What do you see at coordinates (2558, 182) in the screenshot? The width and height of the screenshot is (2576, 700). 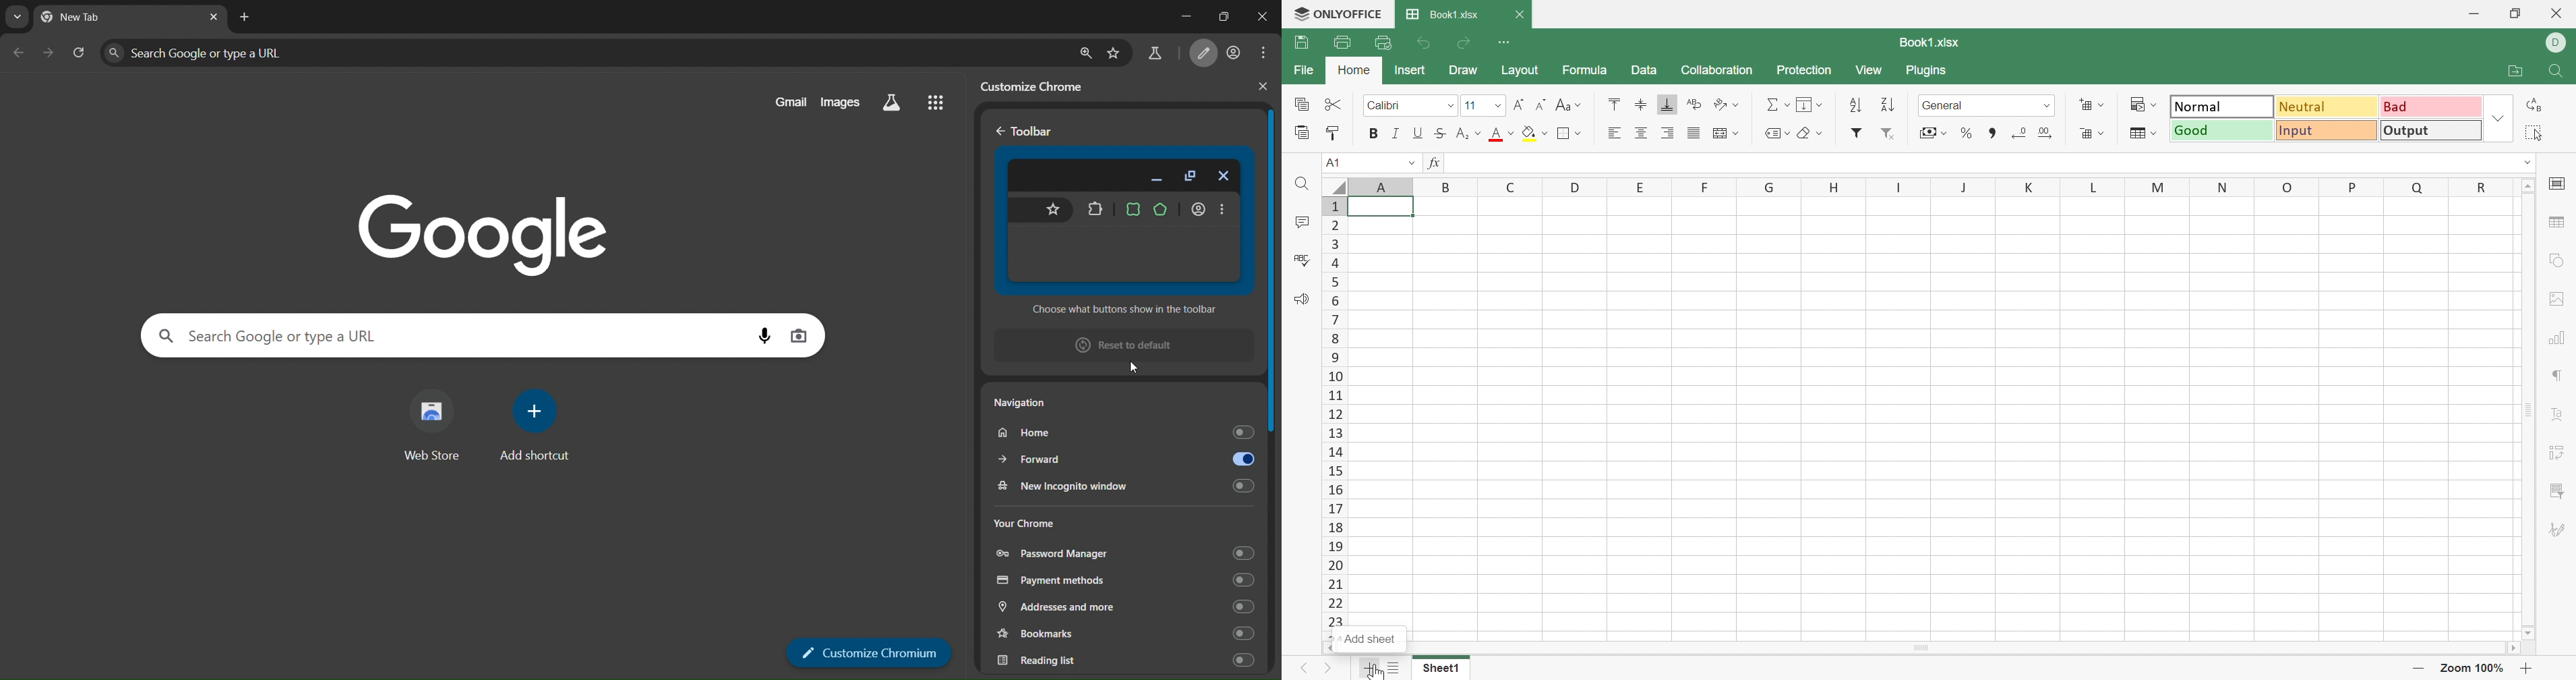 I see `Slide settings` at bounding box center [2558, 182].